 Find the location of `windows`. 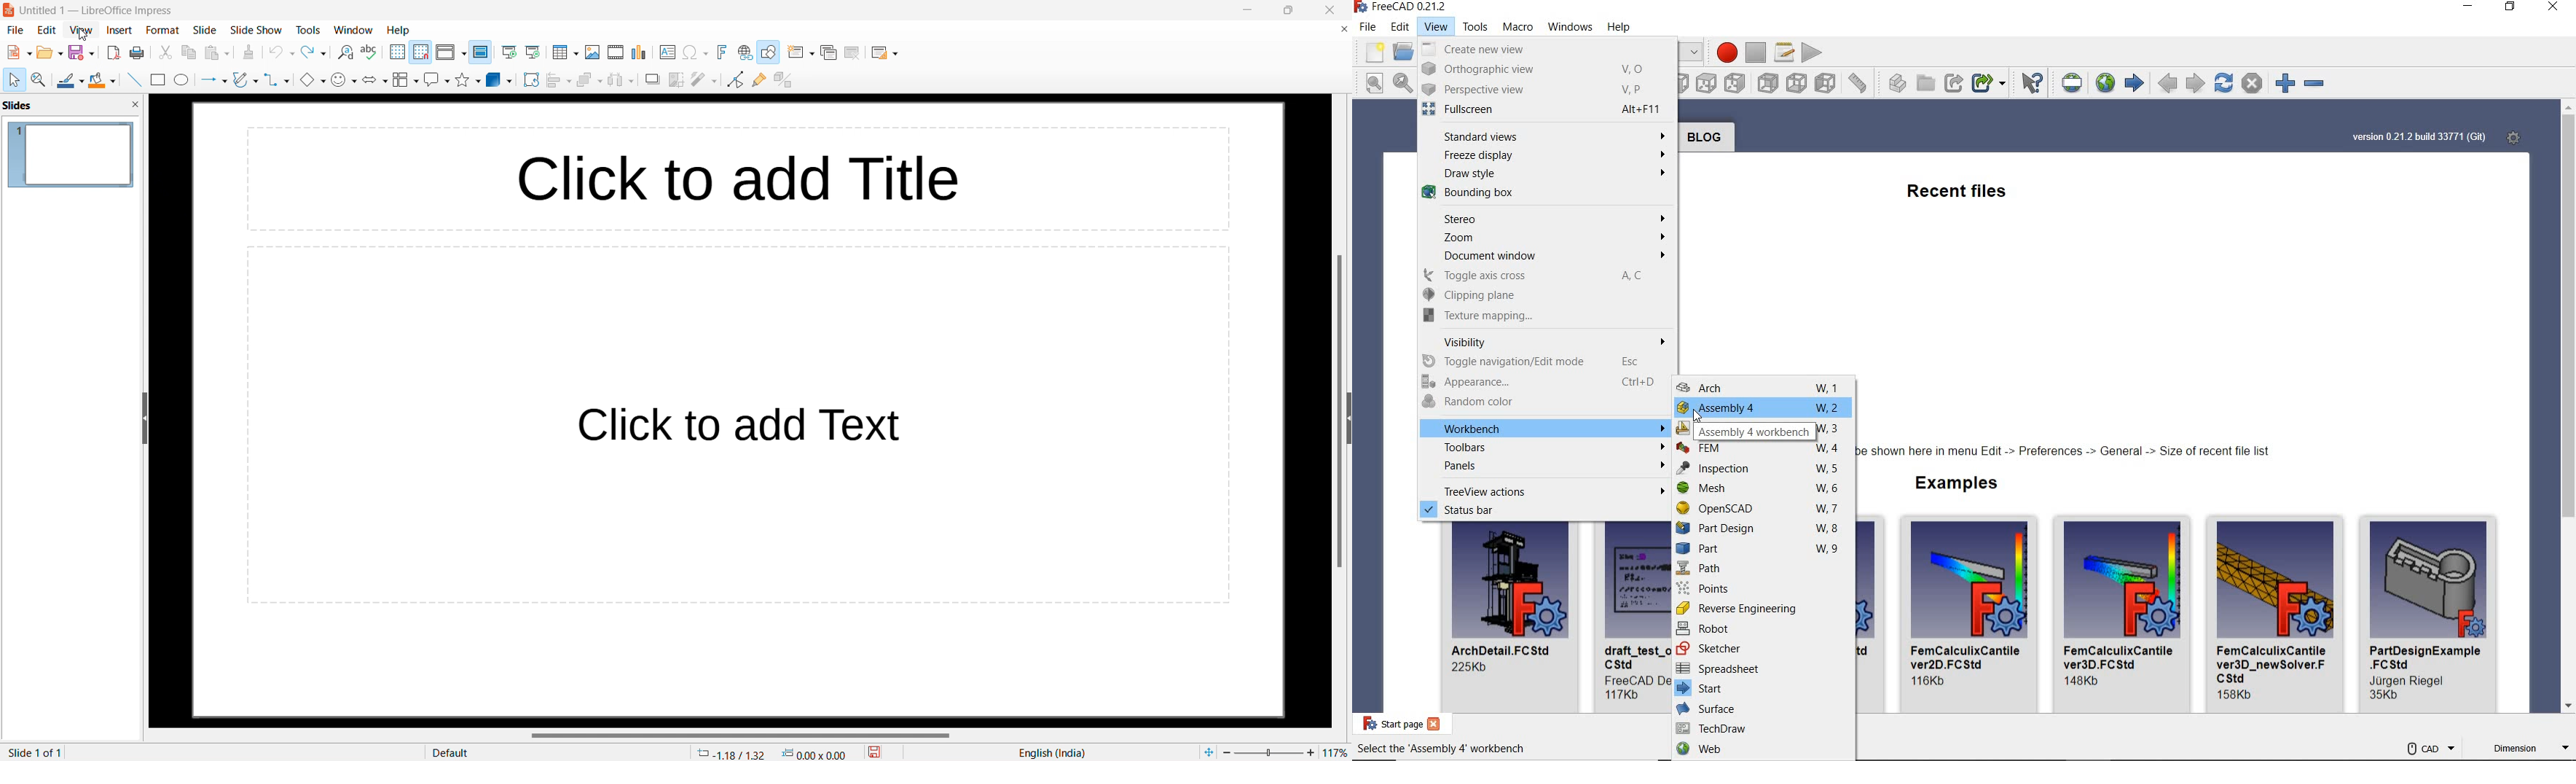

windows is located at coordinates (1571, 27).